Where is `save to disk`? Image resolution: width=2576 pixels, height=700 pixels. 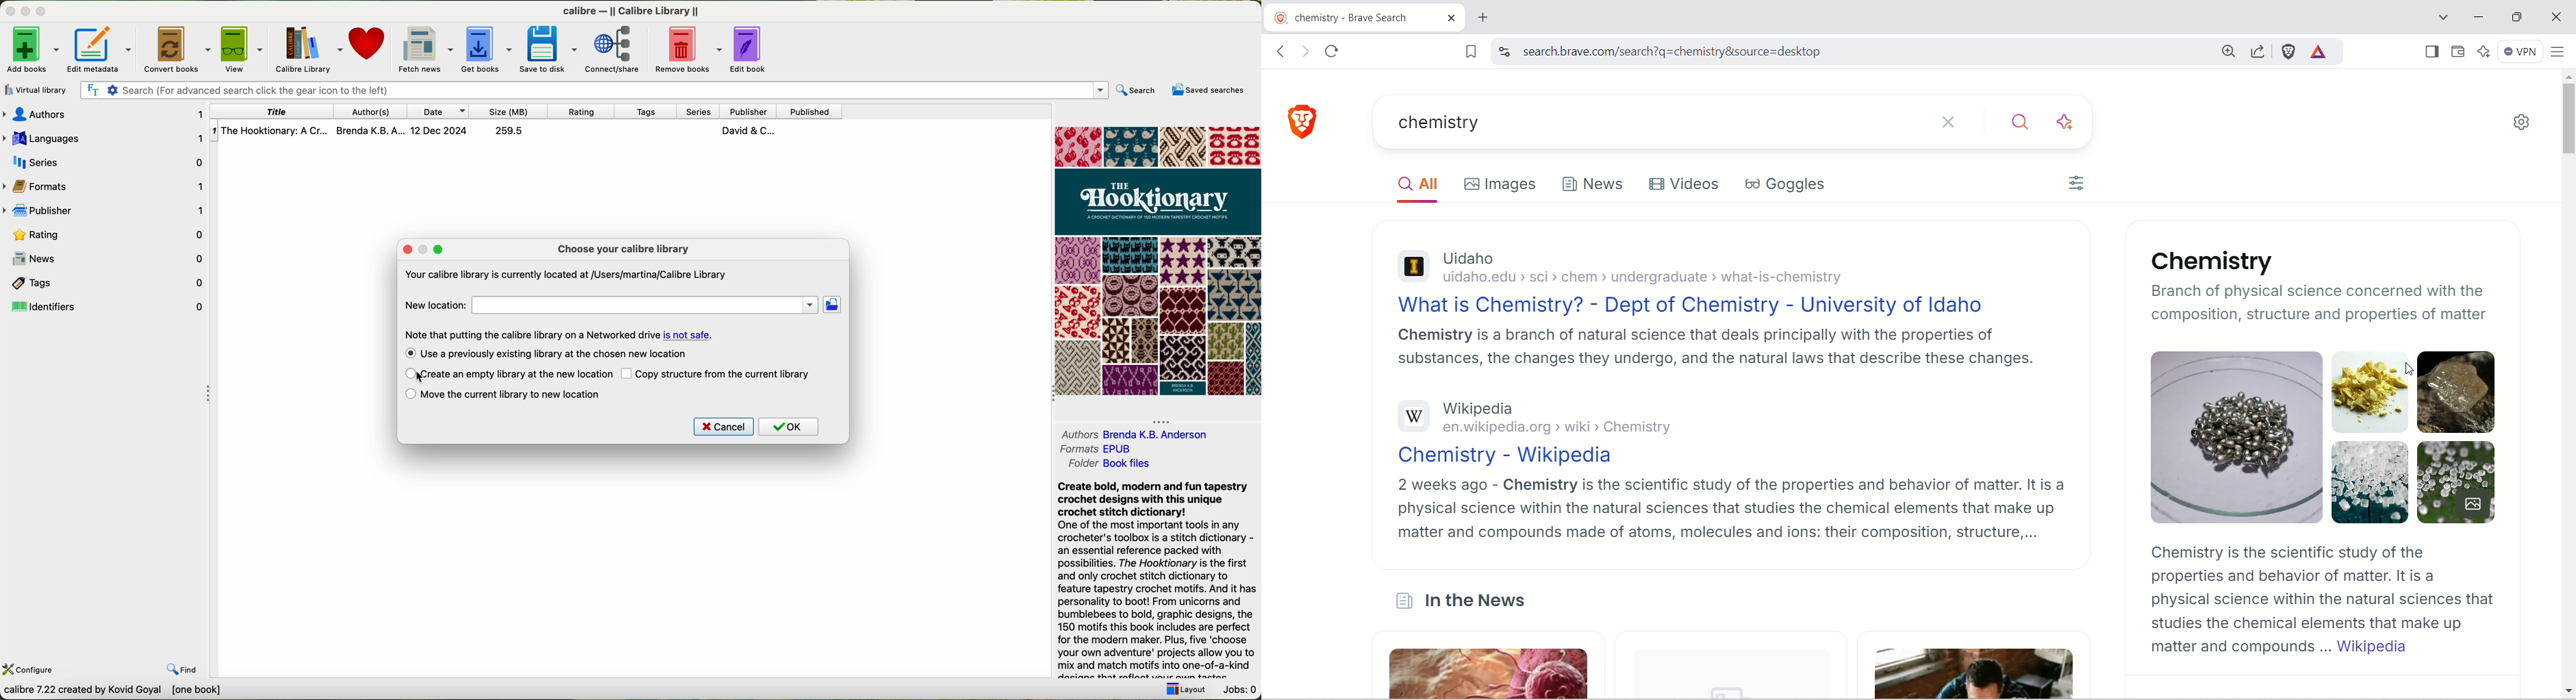
save to disk is located at coordinates (549, 50).